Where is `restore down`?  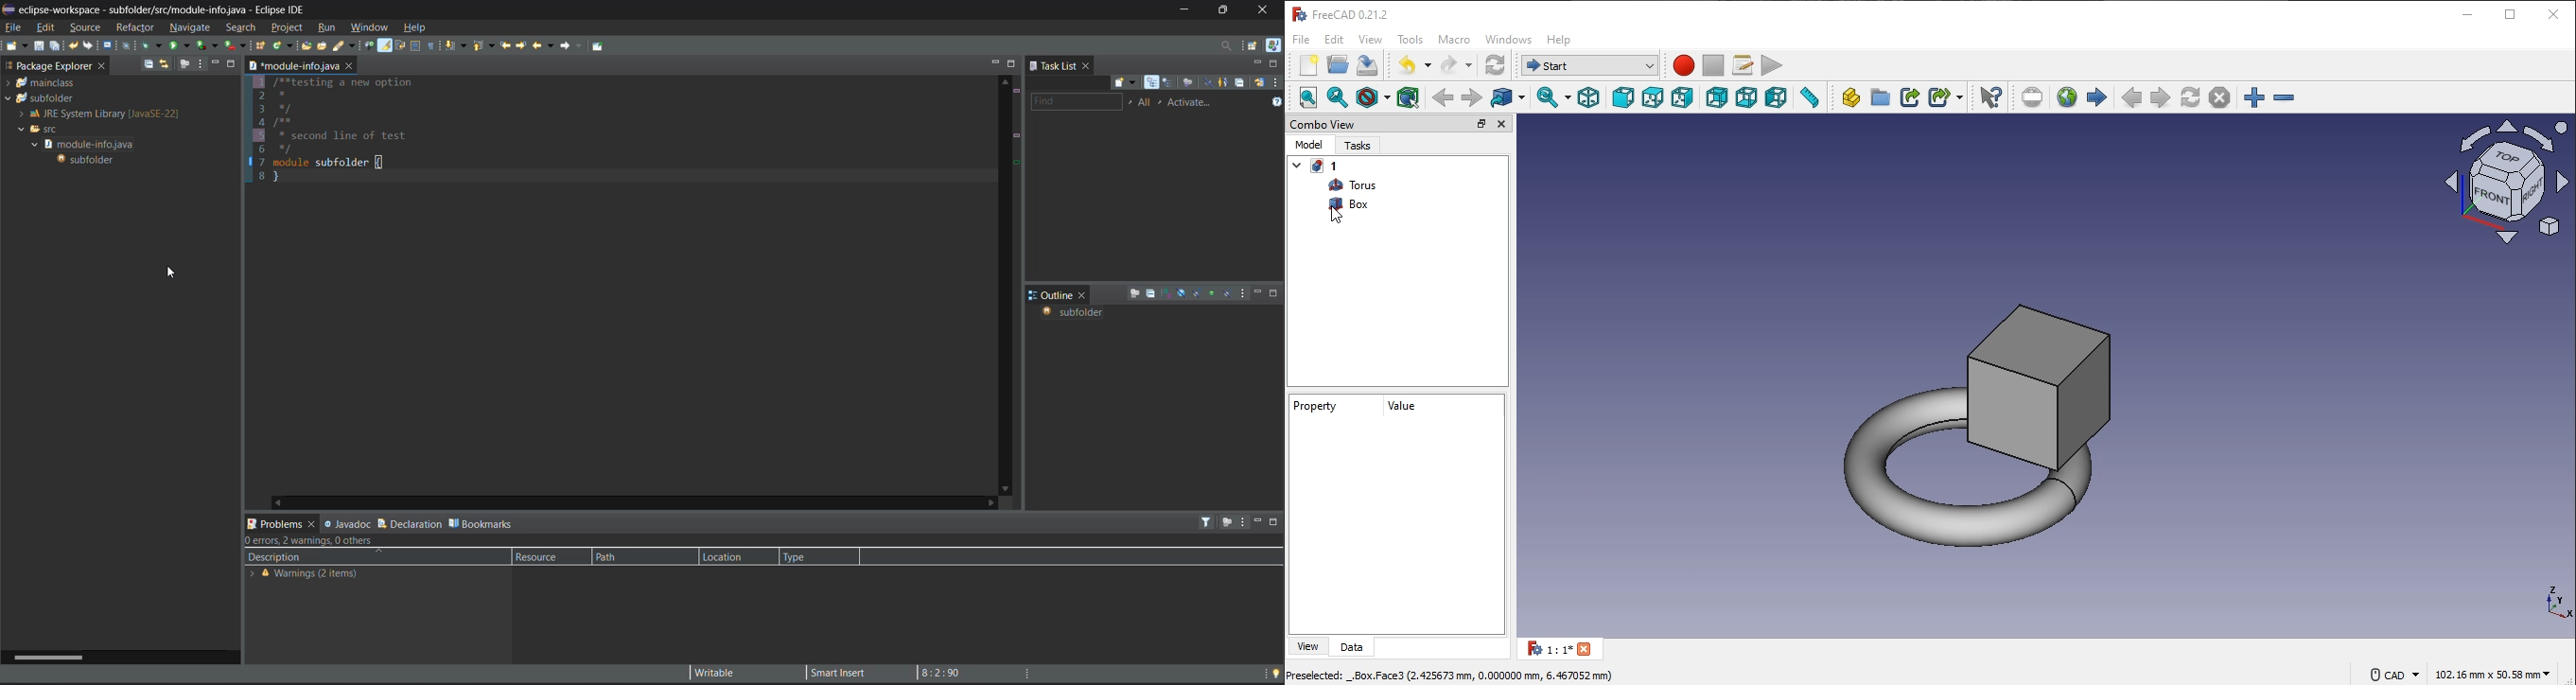 restore down is located at coordinates (2512, 14).